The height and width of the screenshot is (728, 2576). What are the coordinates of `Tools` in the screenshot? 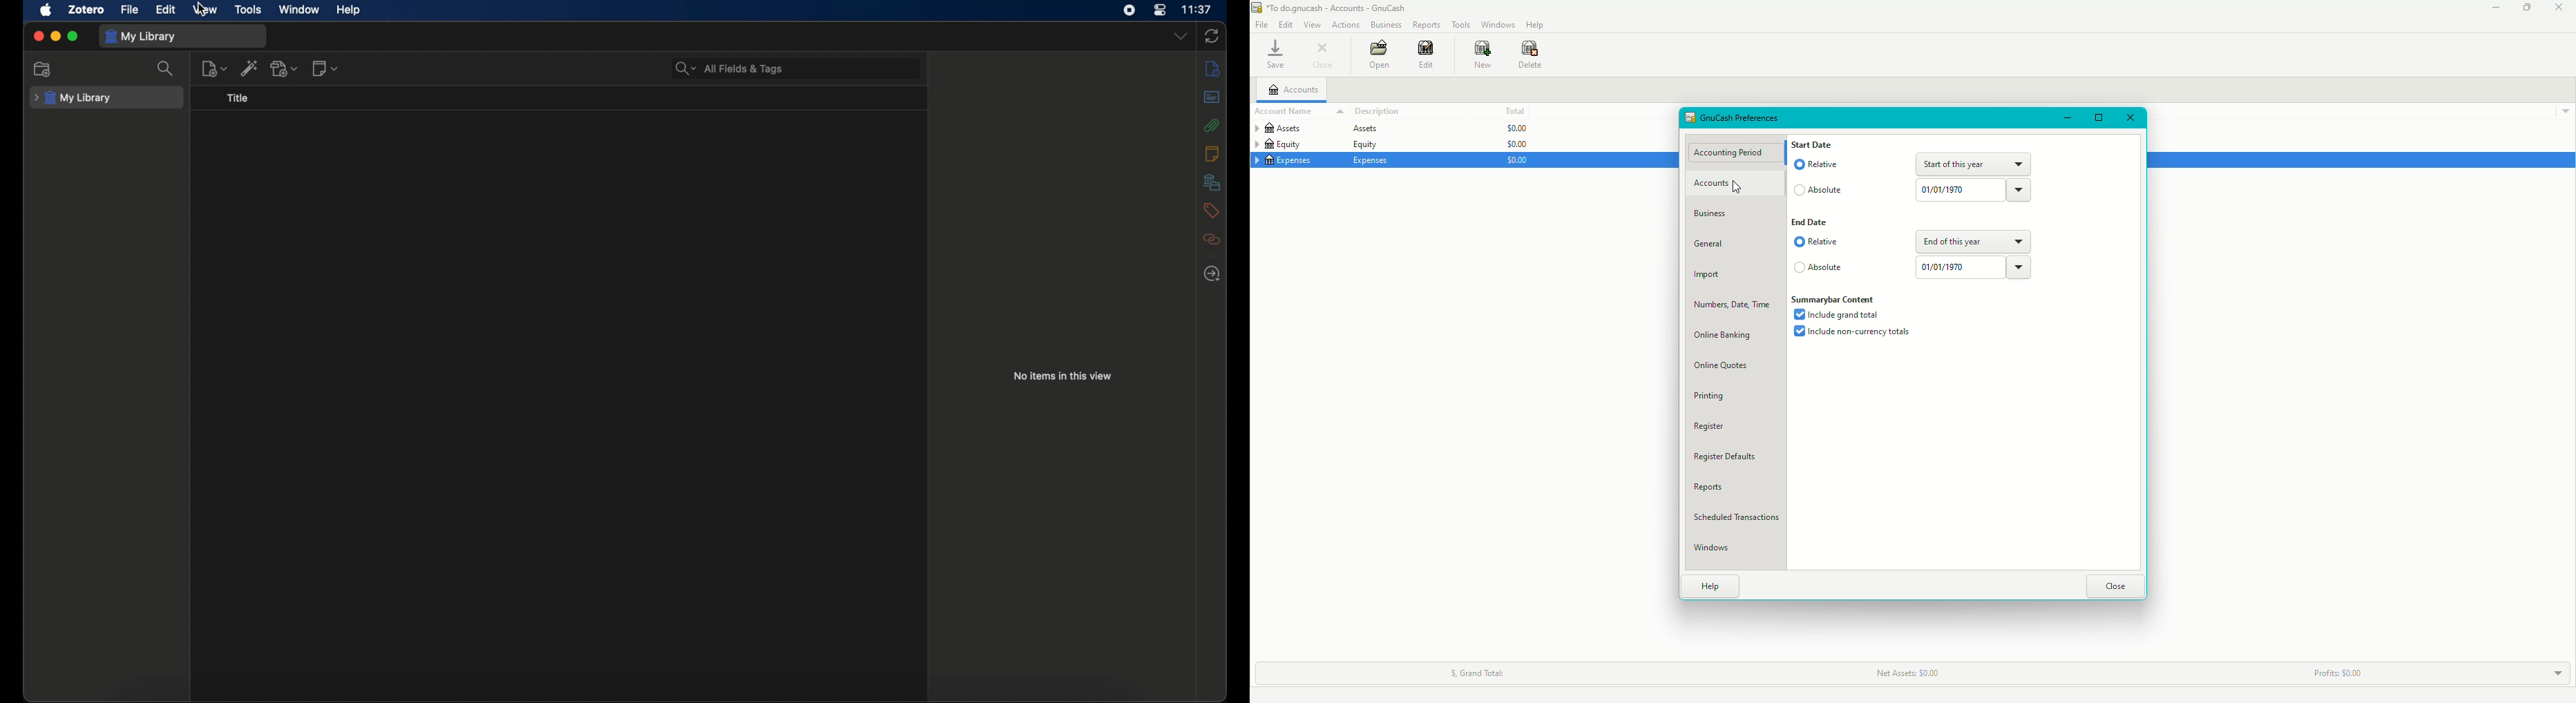 It's located at (1461, 23).